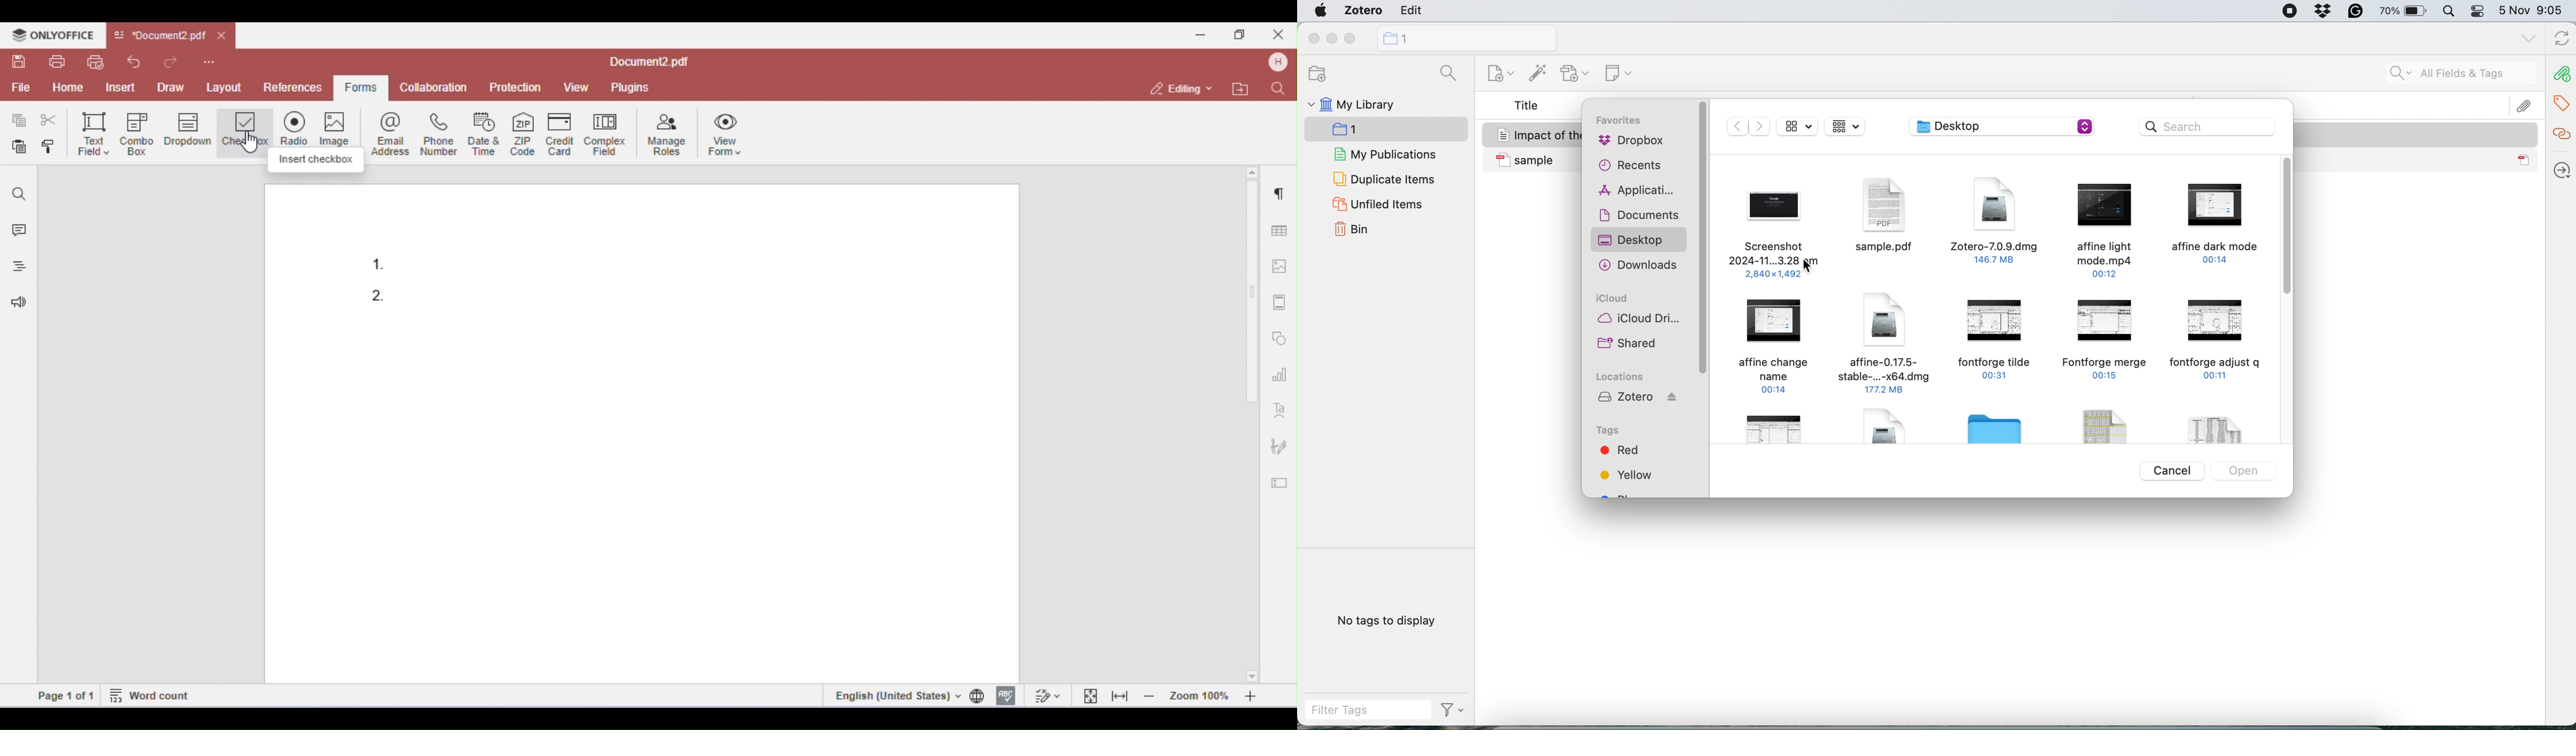 The width and height of the screenshot is (2576, 756). Describe the element at coordinates (2561, 74) in the screenshot. I see `attachements` at that location.